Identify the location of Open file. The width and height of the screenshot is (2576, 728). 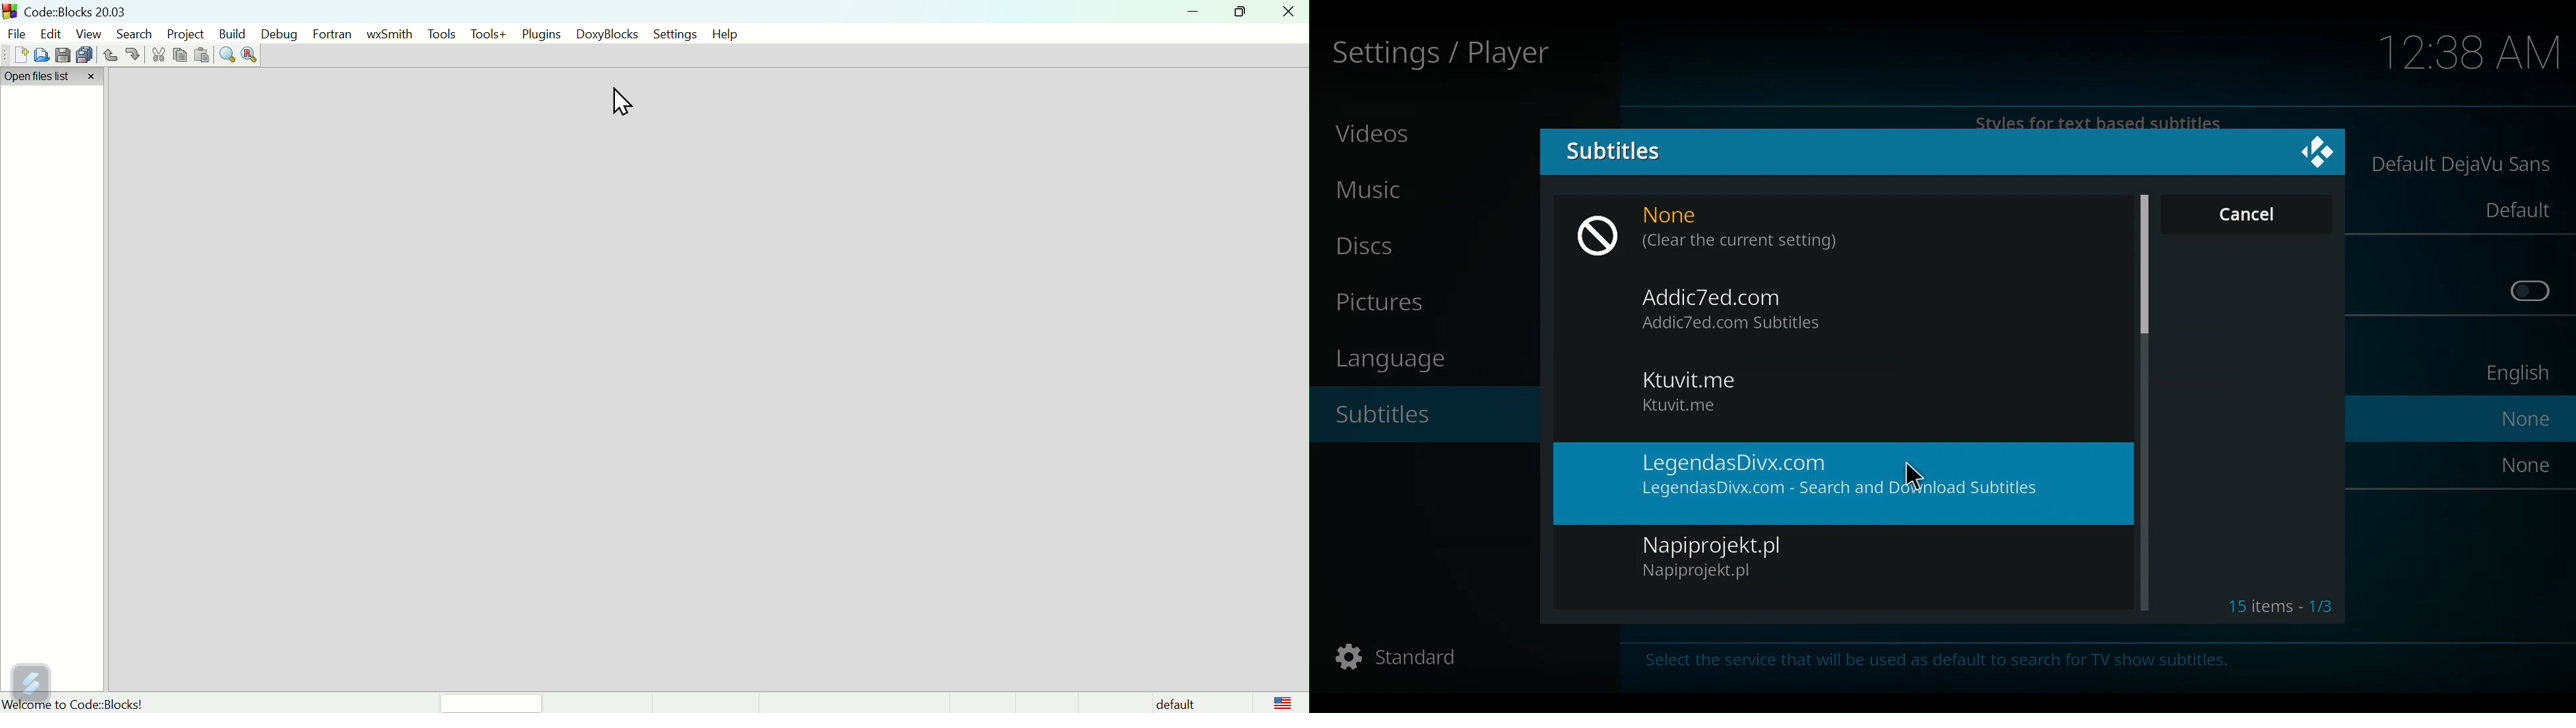
(39, 55).